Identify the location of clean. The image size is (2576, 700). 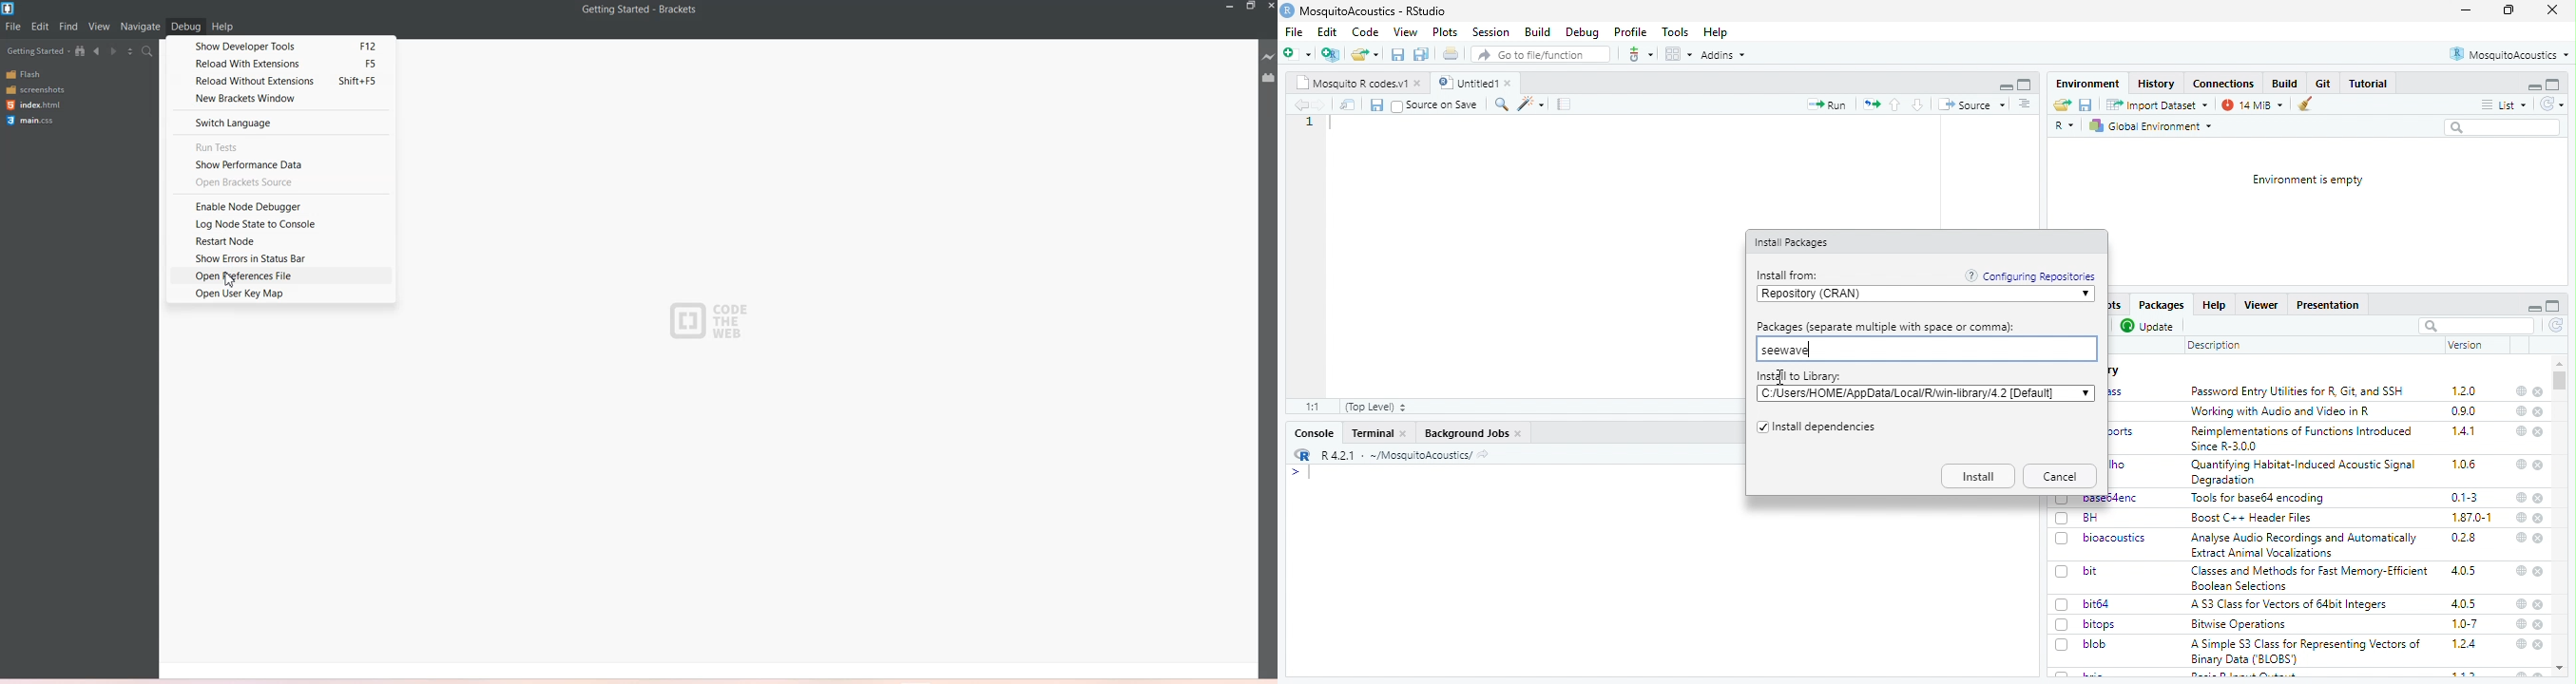
(2299, 104).